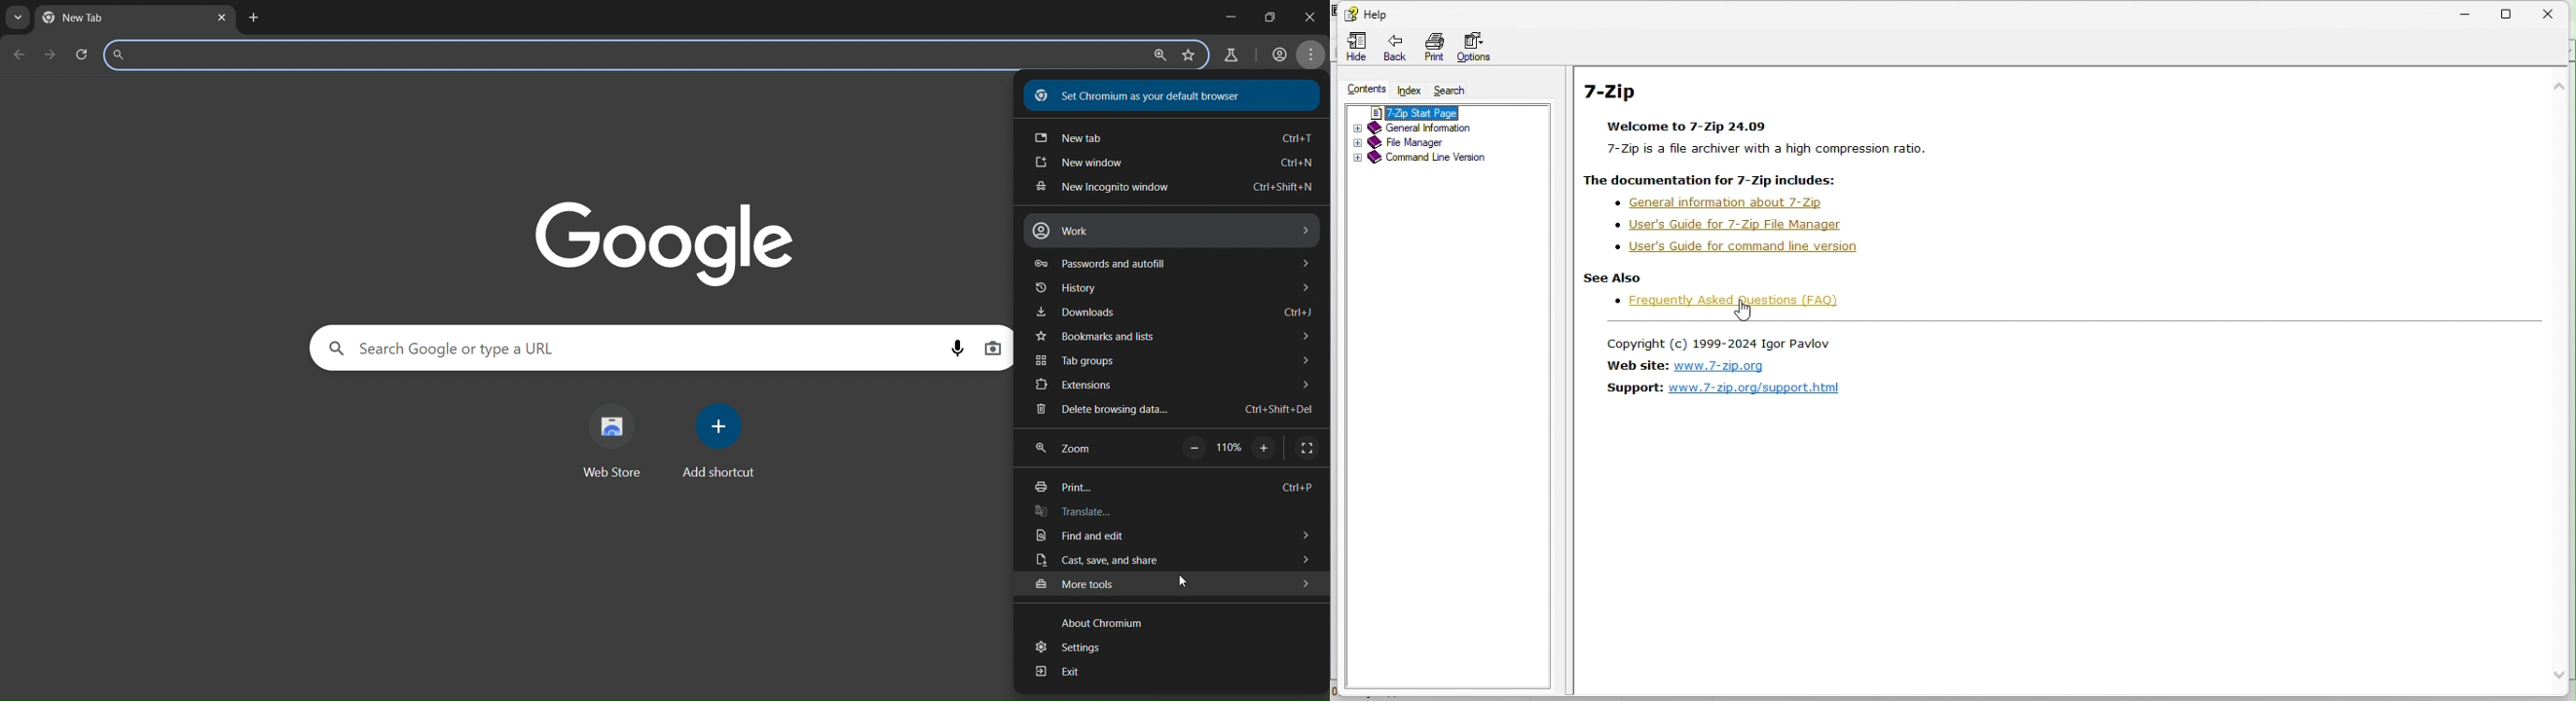  Describe the element at coordinates (1444, 129) in the screenshot. I see `General information` at that location.